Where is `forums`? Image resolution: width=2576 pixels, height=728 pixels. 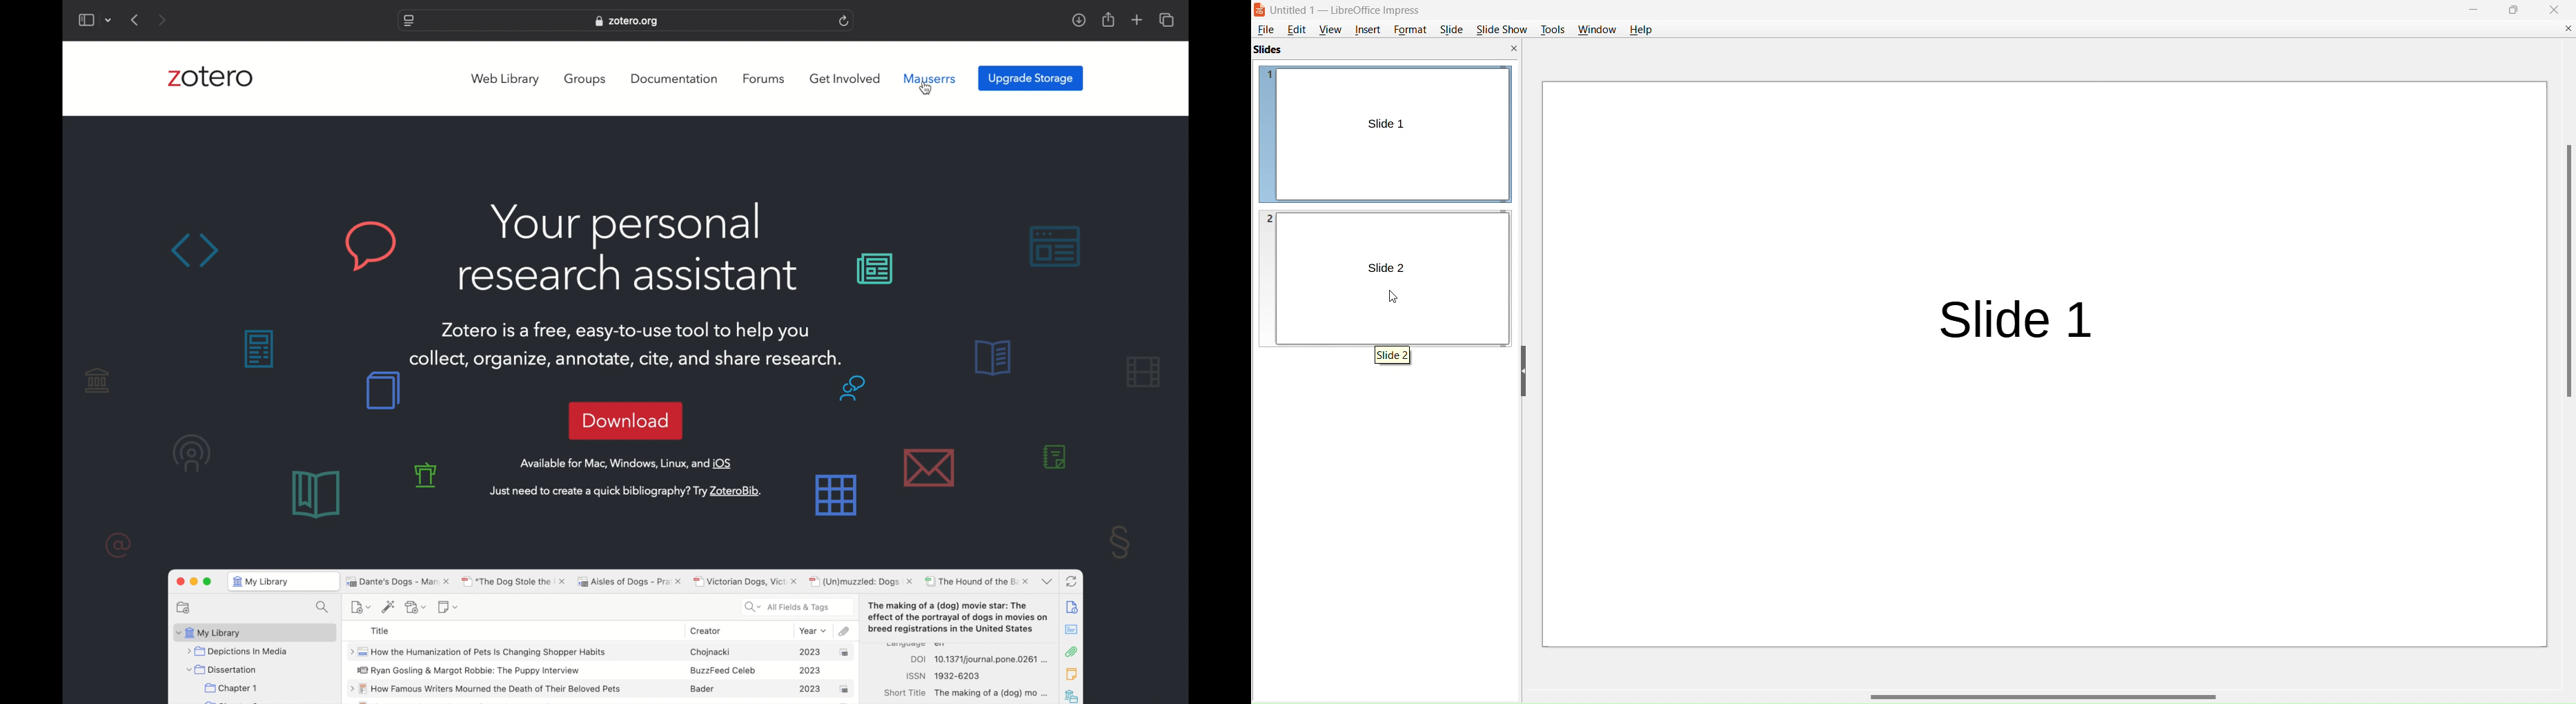
forums is located at coordinates (764, 79).